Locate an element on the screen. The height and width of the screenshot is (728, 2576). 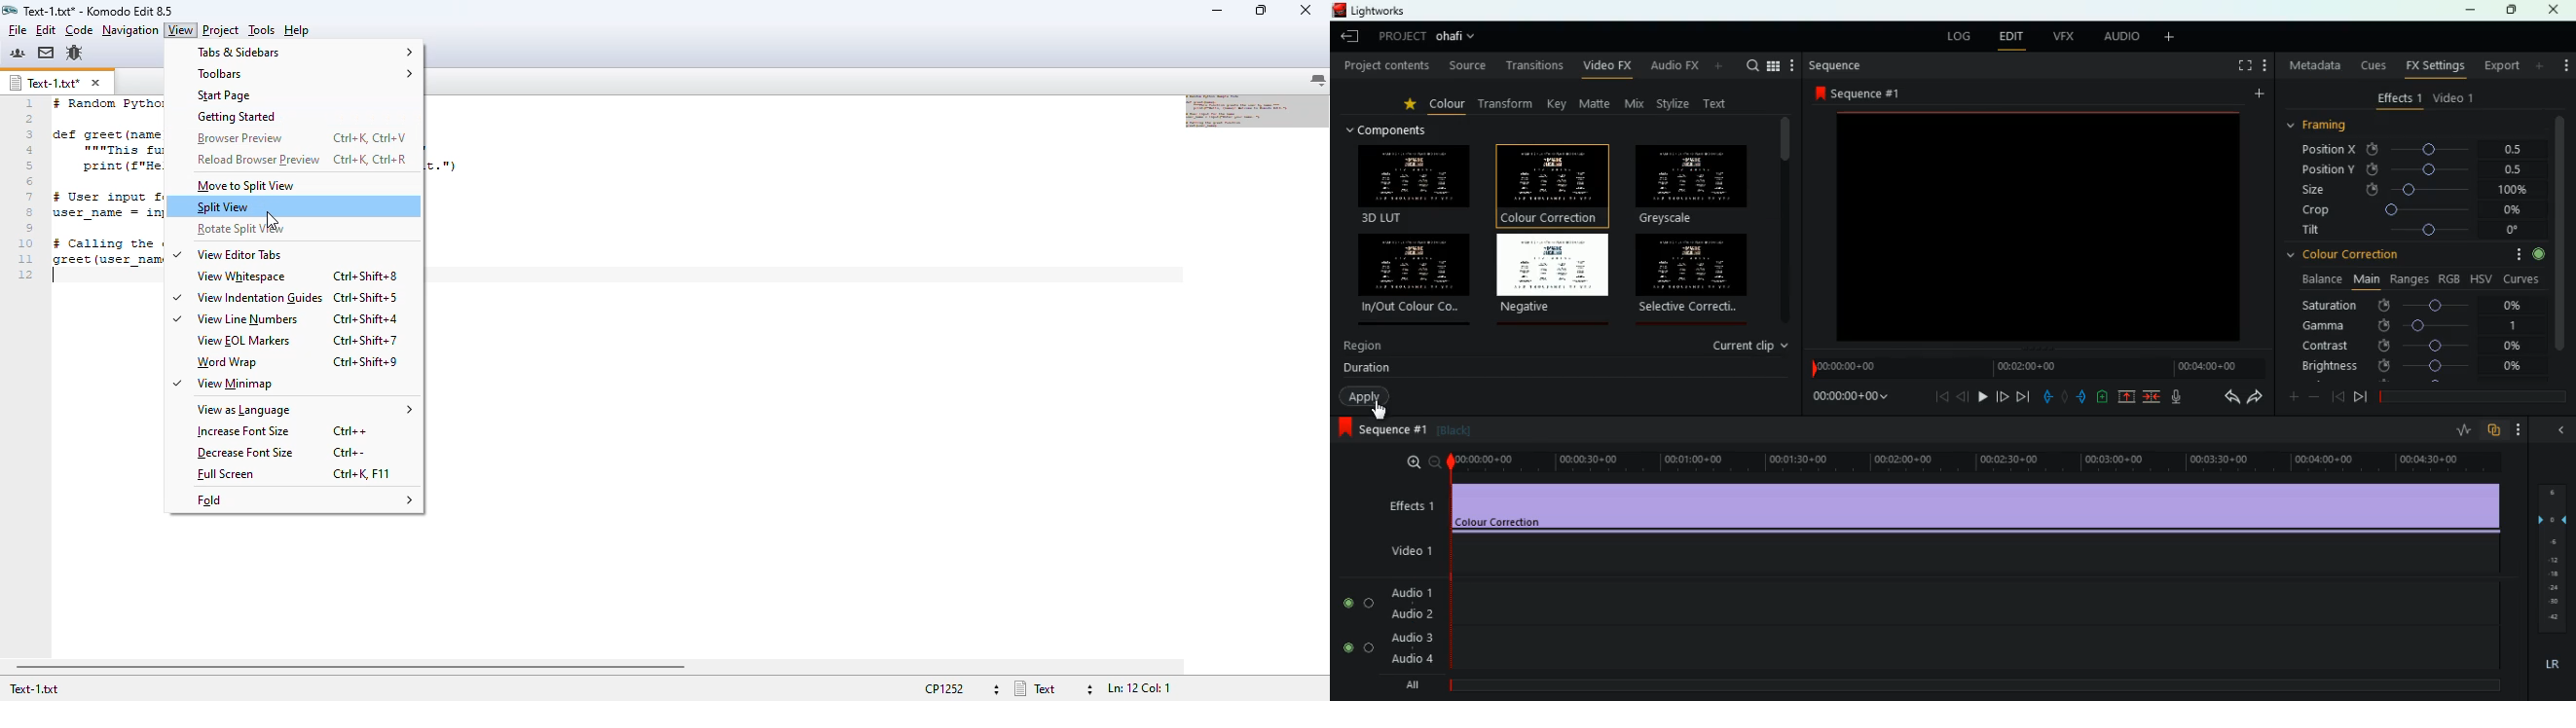
navigation is located at coordinates (130, 30).